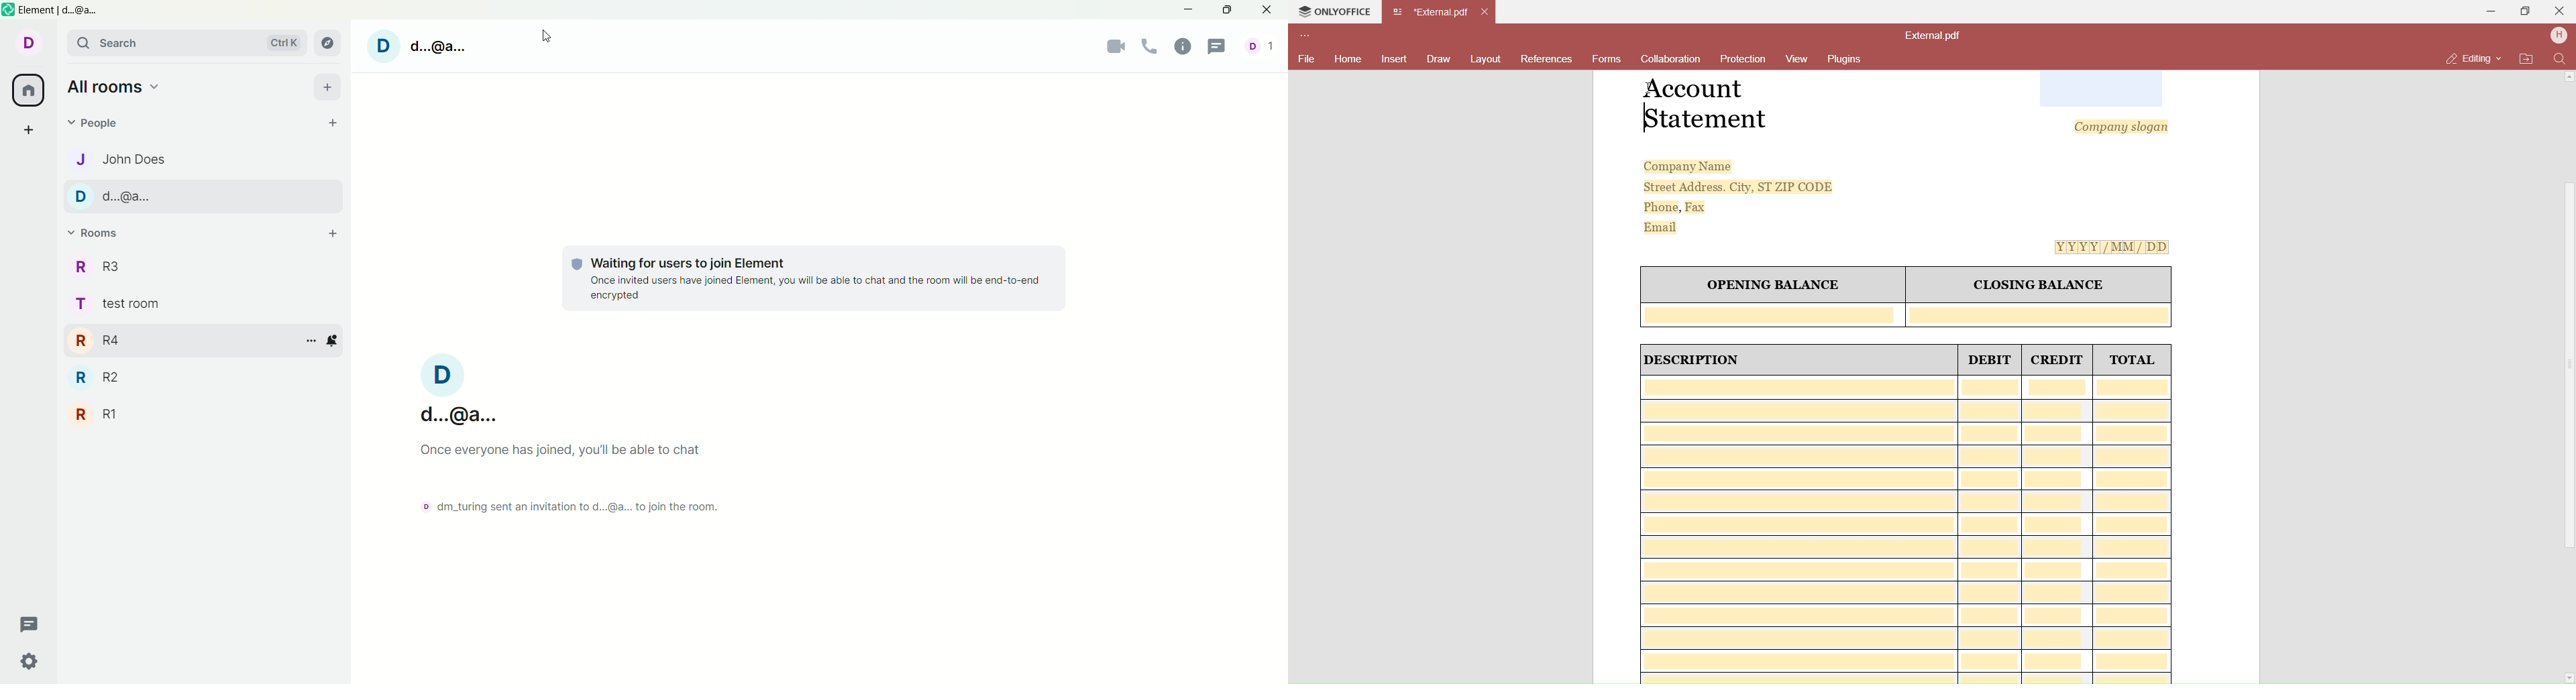  Describe the element at coordinates (99, 124) in the screenshot. I see `people` at that location.